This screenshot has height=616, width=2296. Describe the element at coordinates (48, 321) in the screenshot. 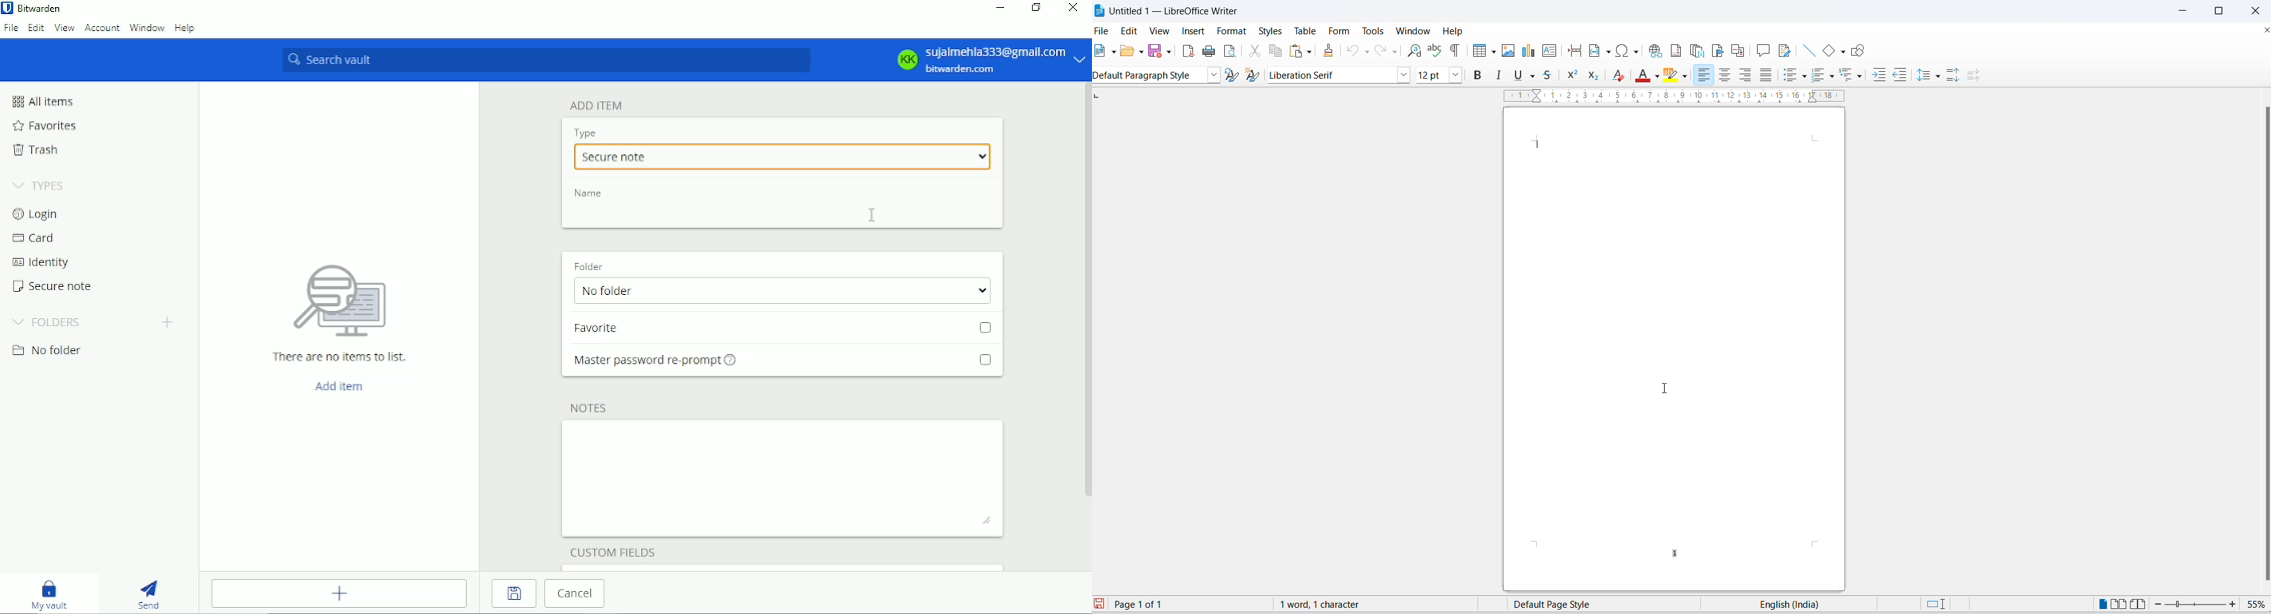

I see `Folders` at that location.